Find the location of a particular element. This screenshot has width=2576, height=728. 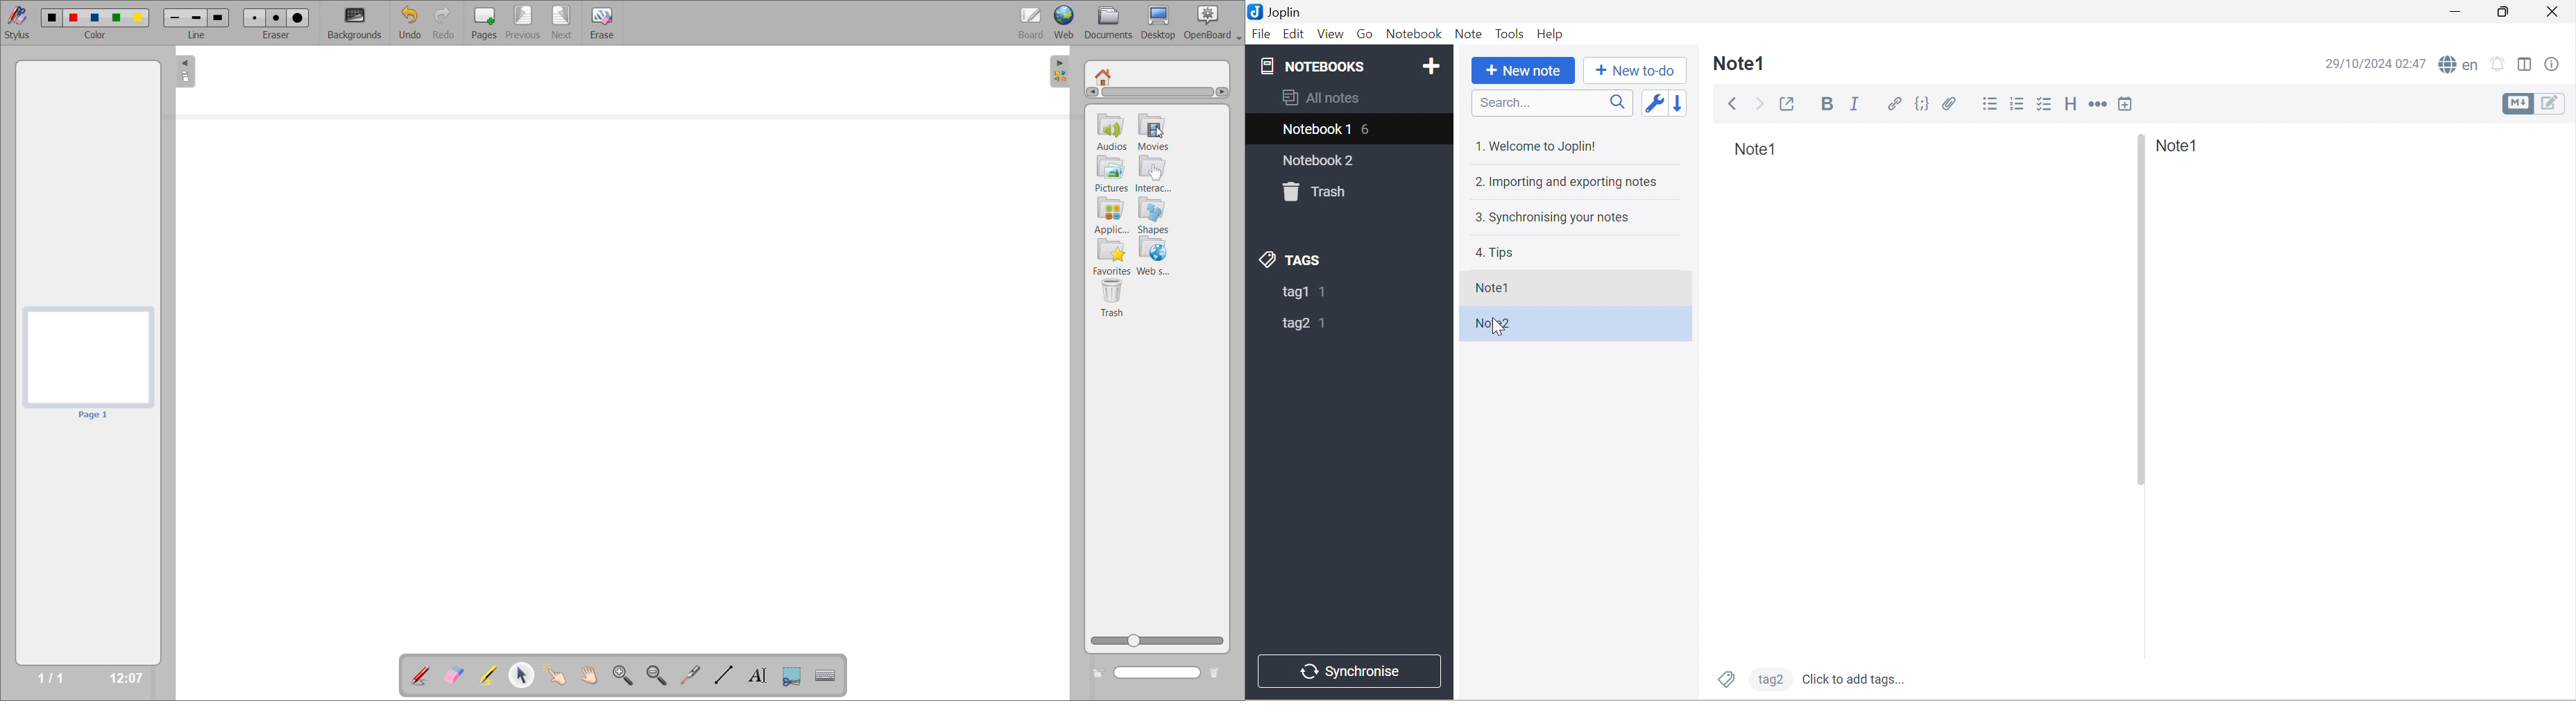

Note1 is located at coordinates (1741, 66).